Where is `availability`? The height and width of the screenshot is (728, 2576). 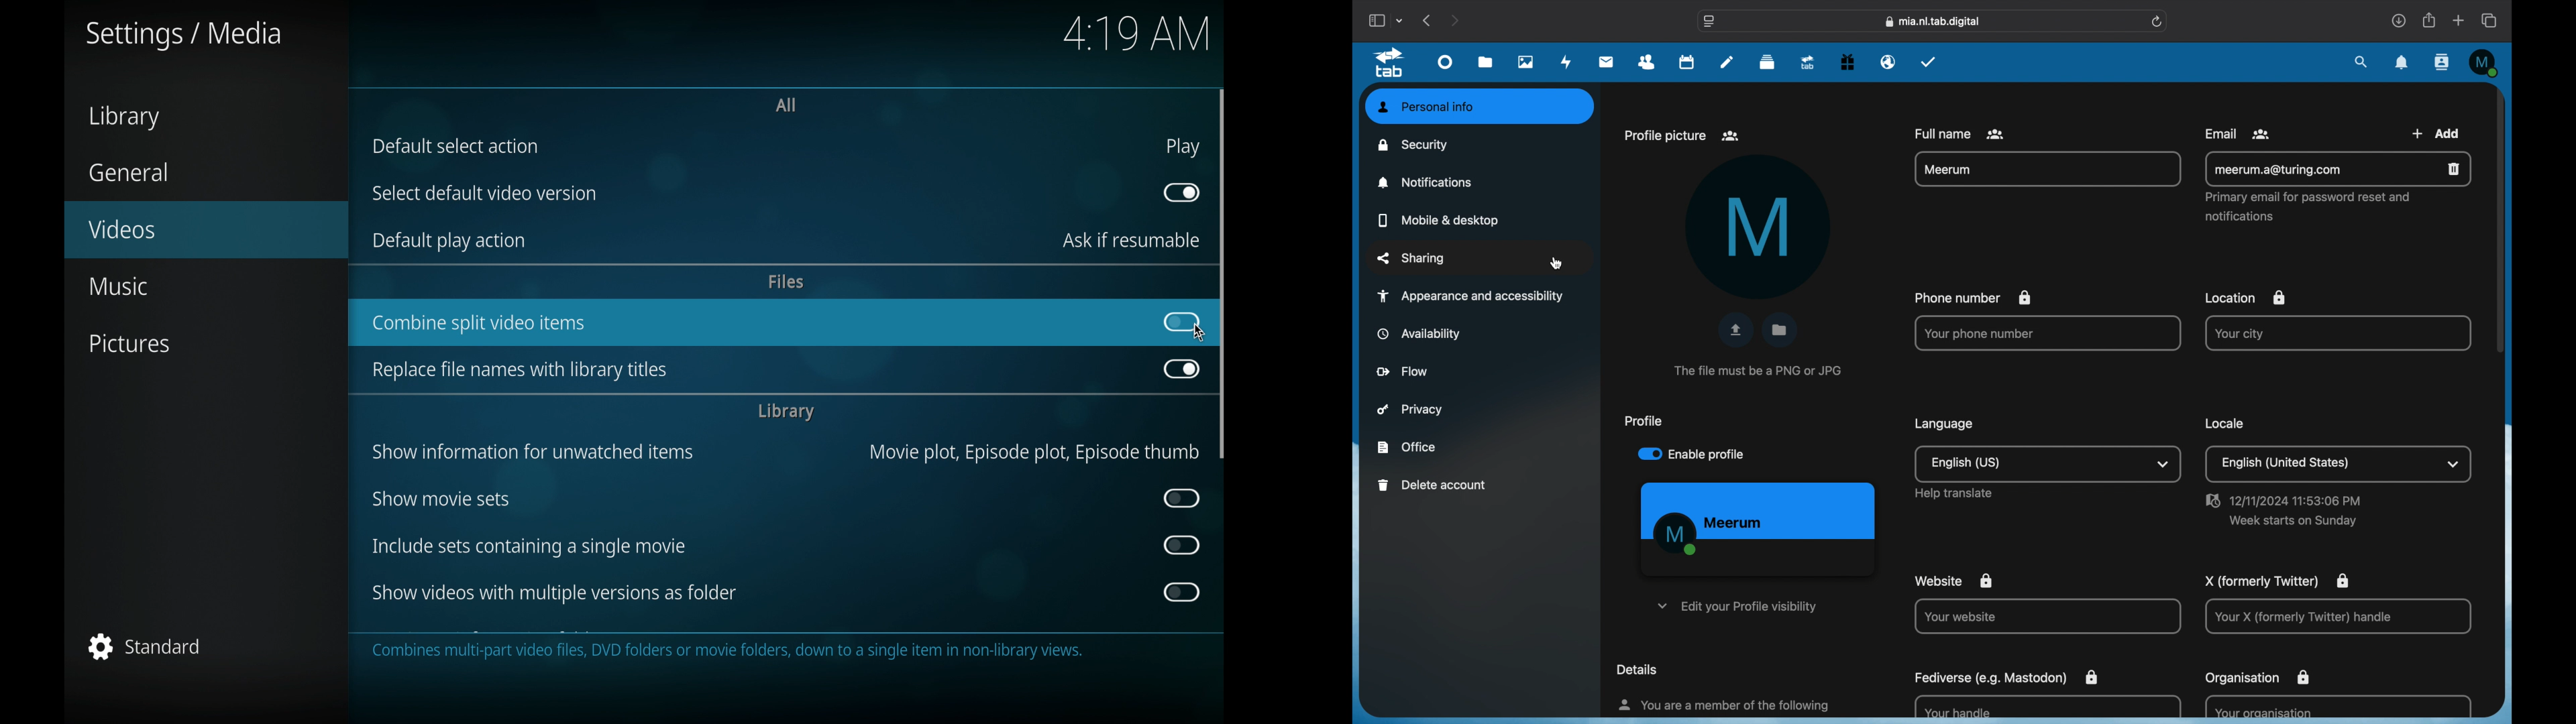
availability is located at coordinates (1419, 333).